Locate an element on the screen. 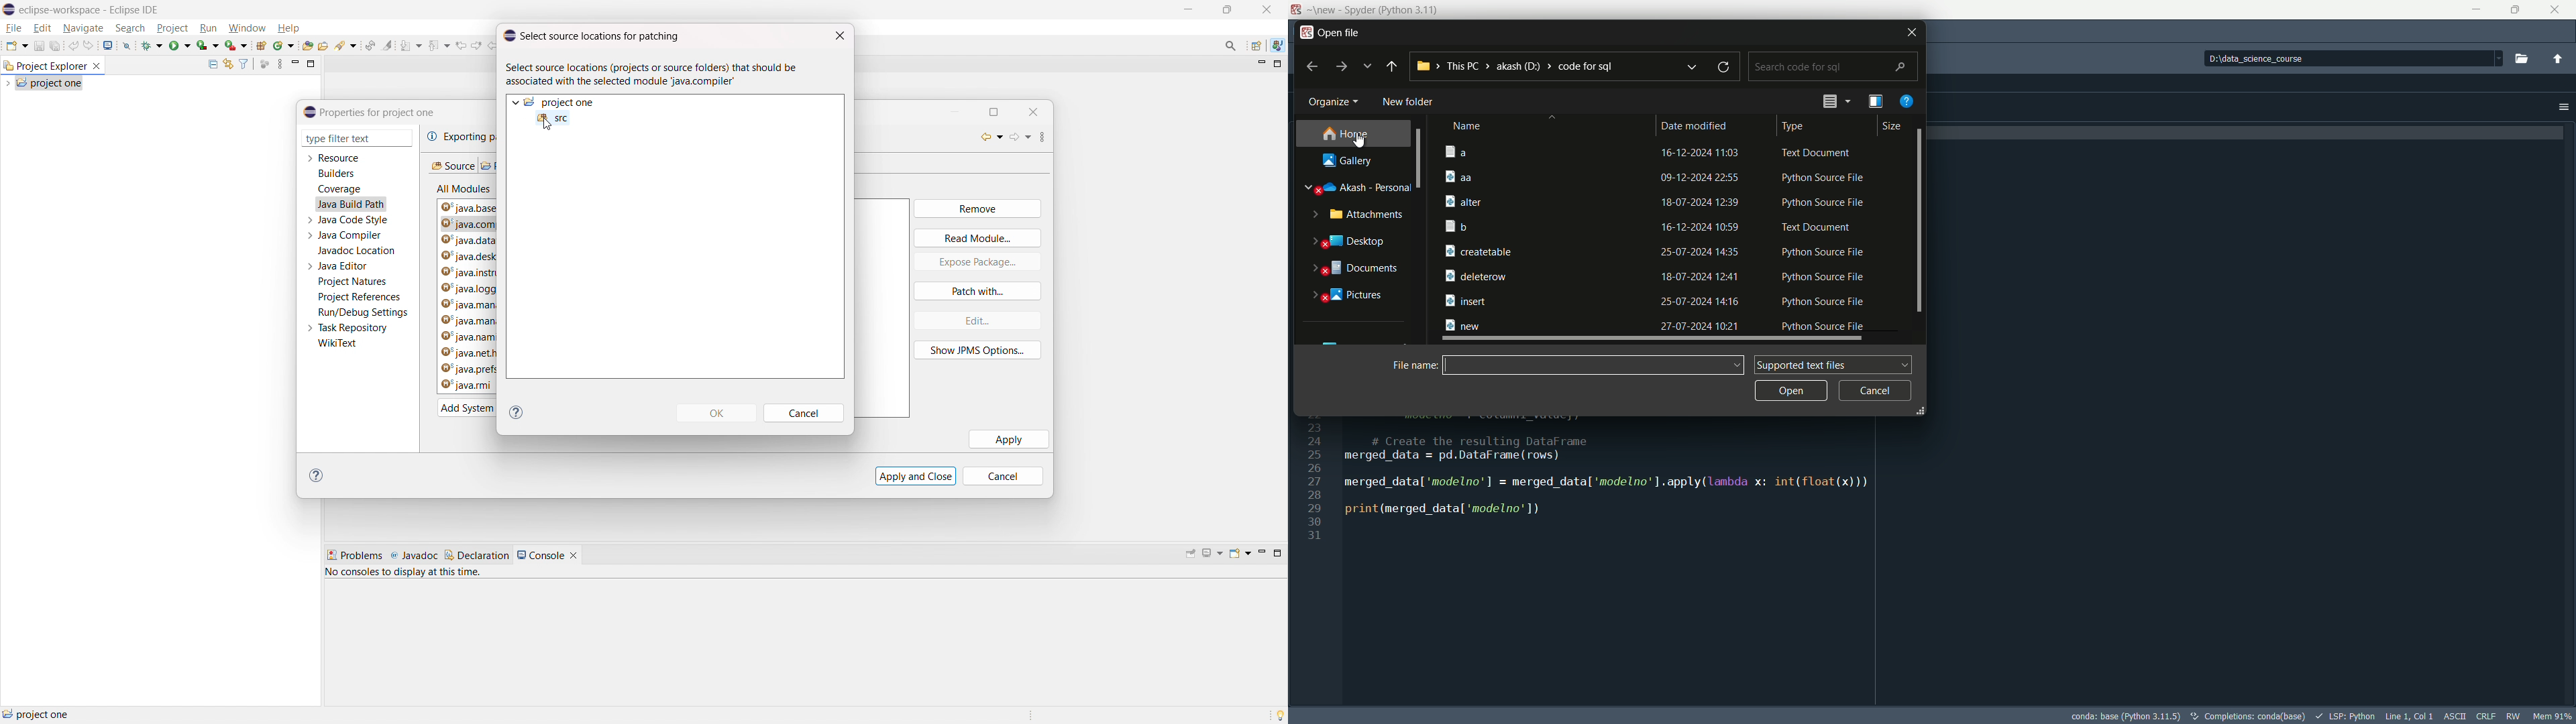  expand java code style is located at coordinates (310, 219).